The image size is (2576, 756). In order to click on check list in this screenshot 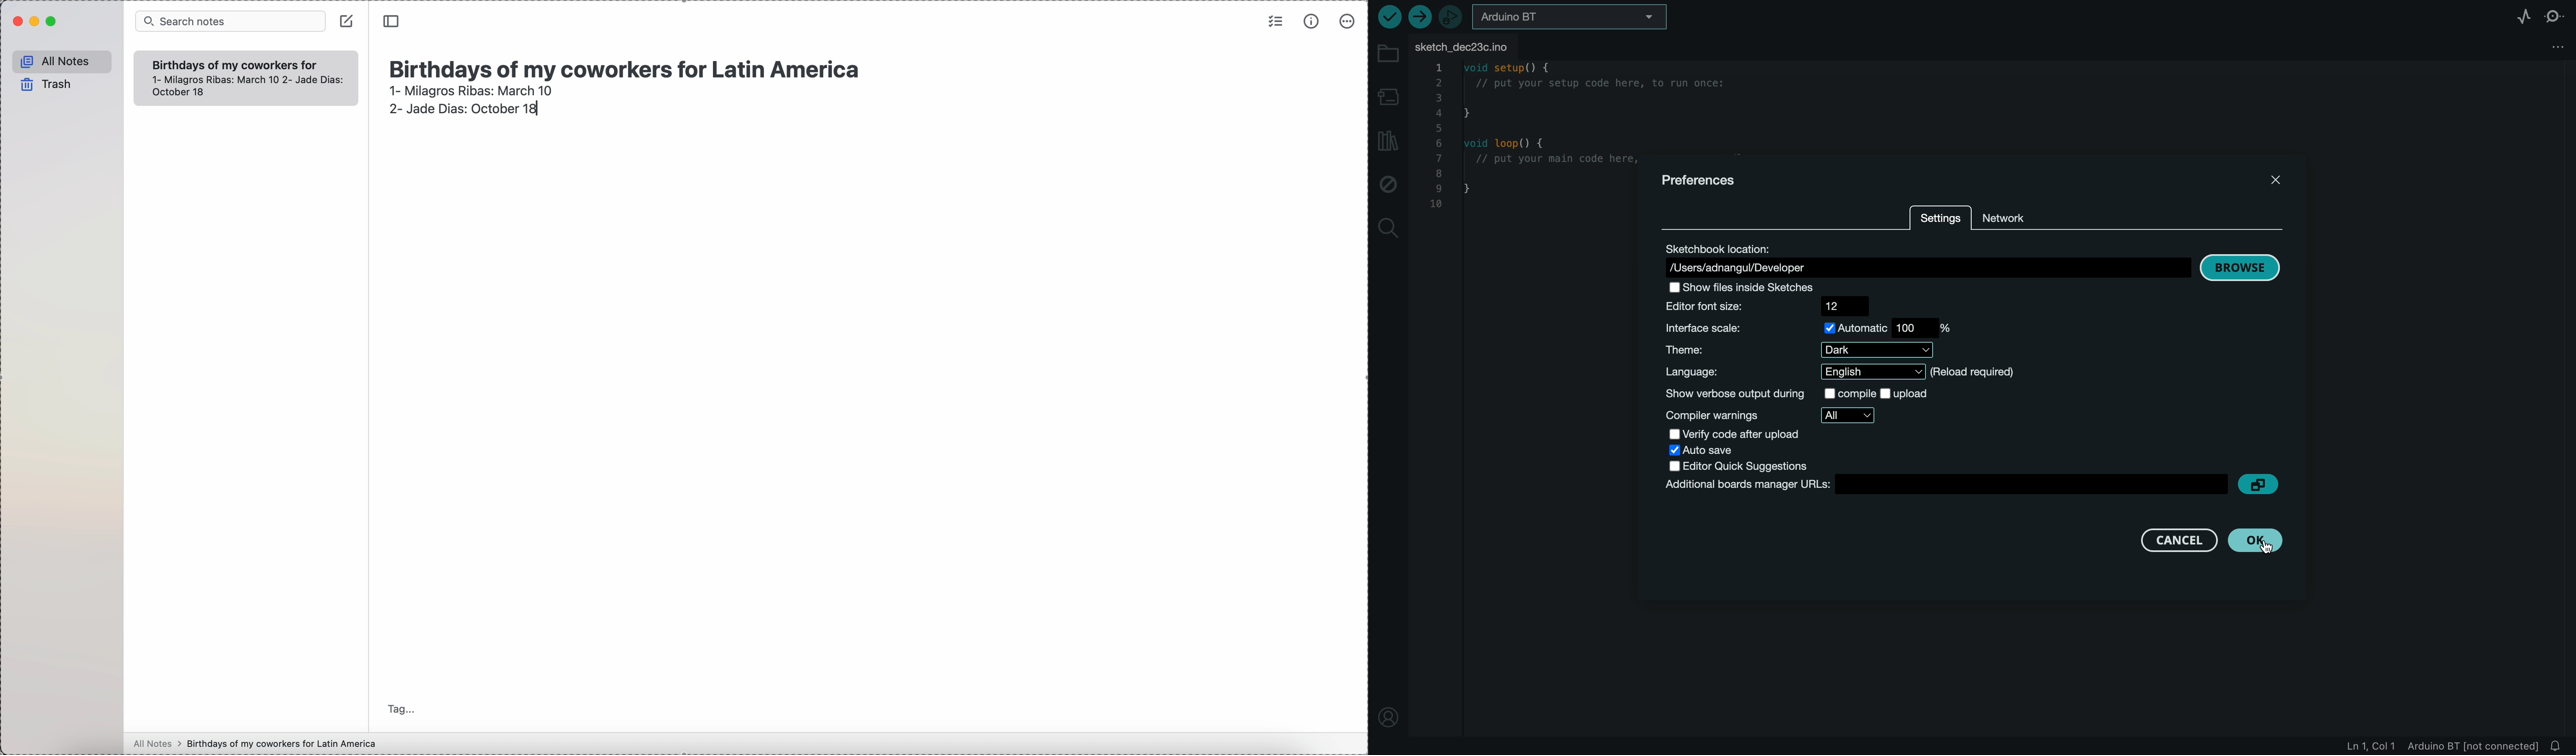, I will do `click(1274, 20)`.